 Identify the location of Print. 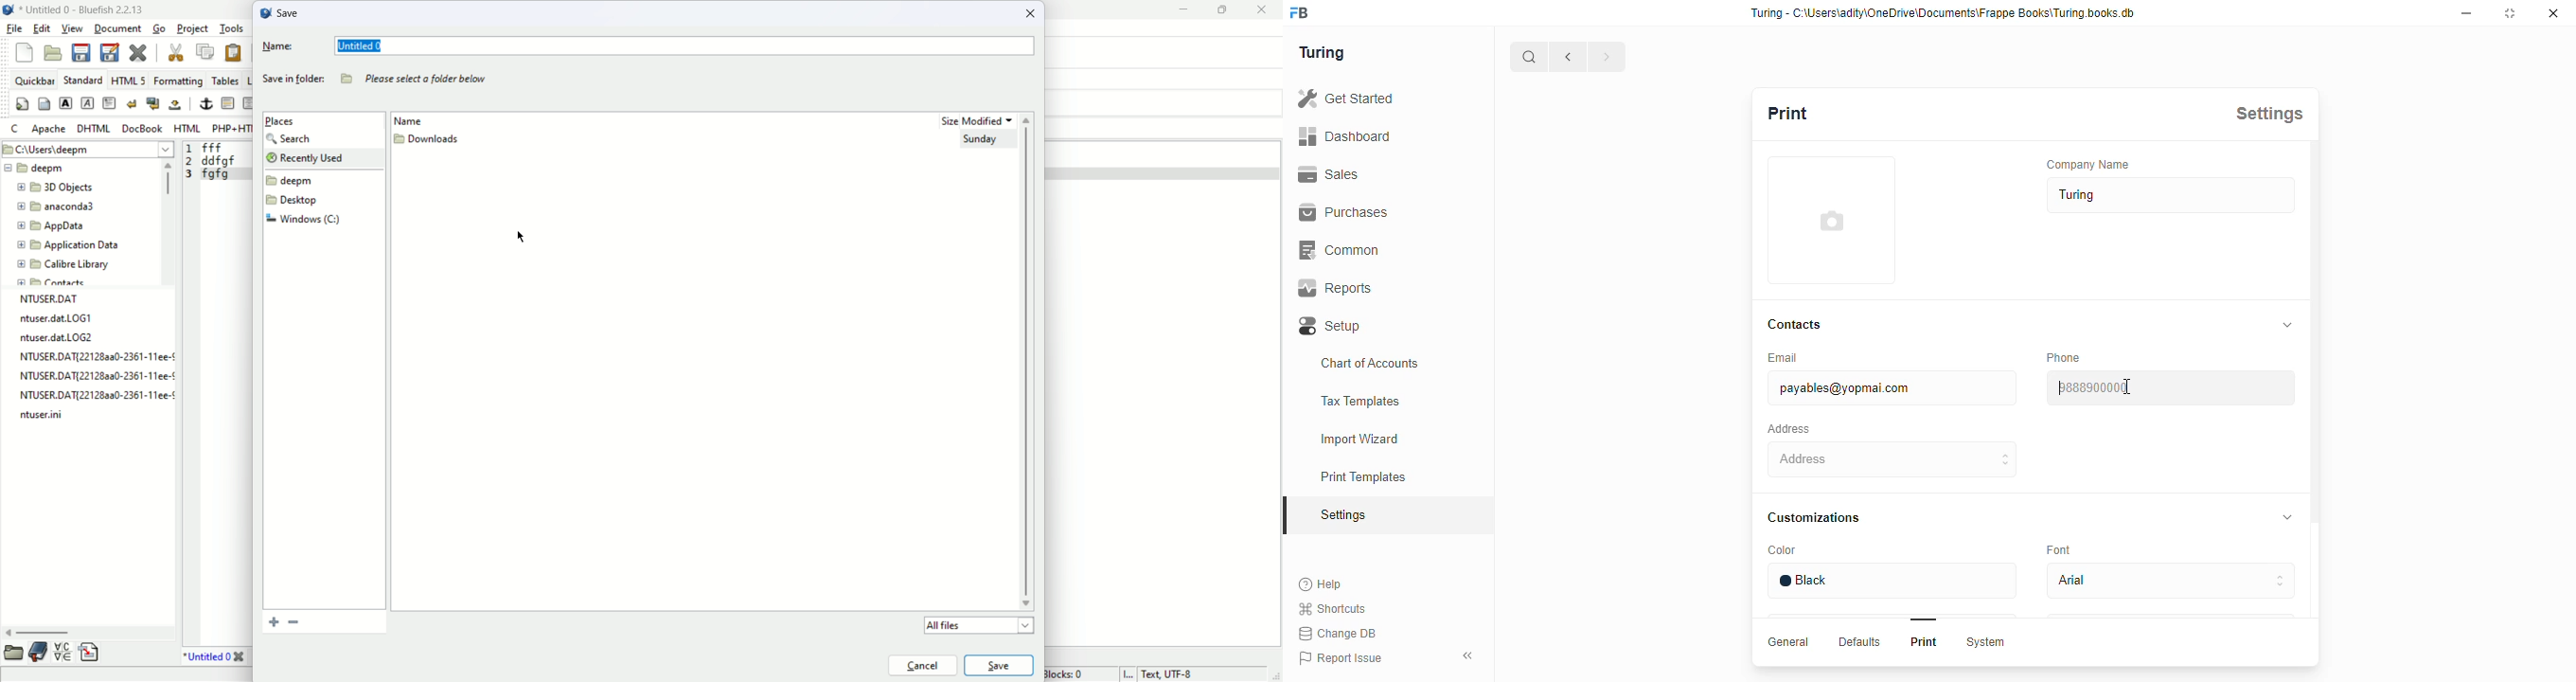
(1923, 642).